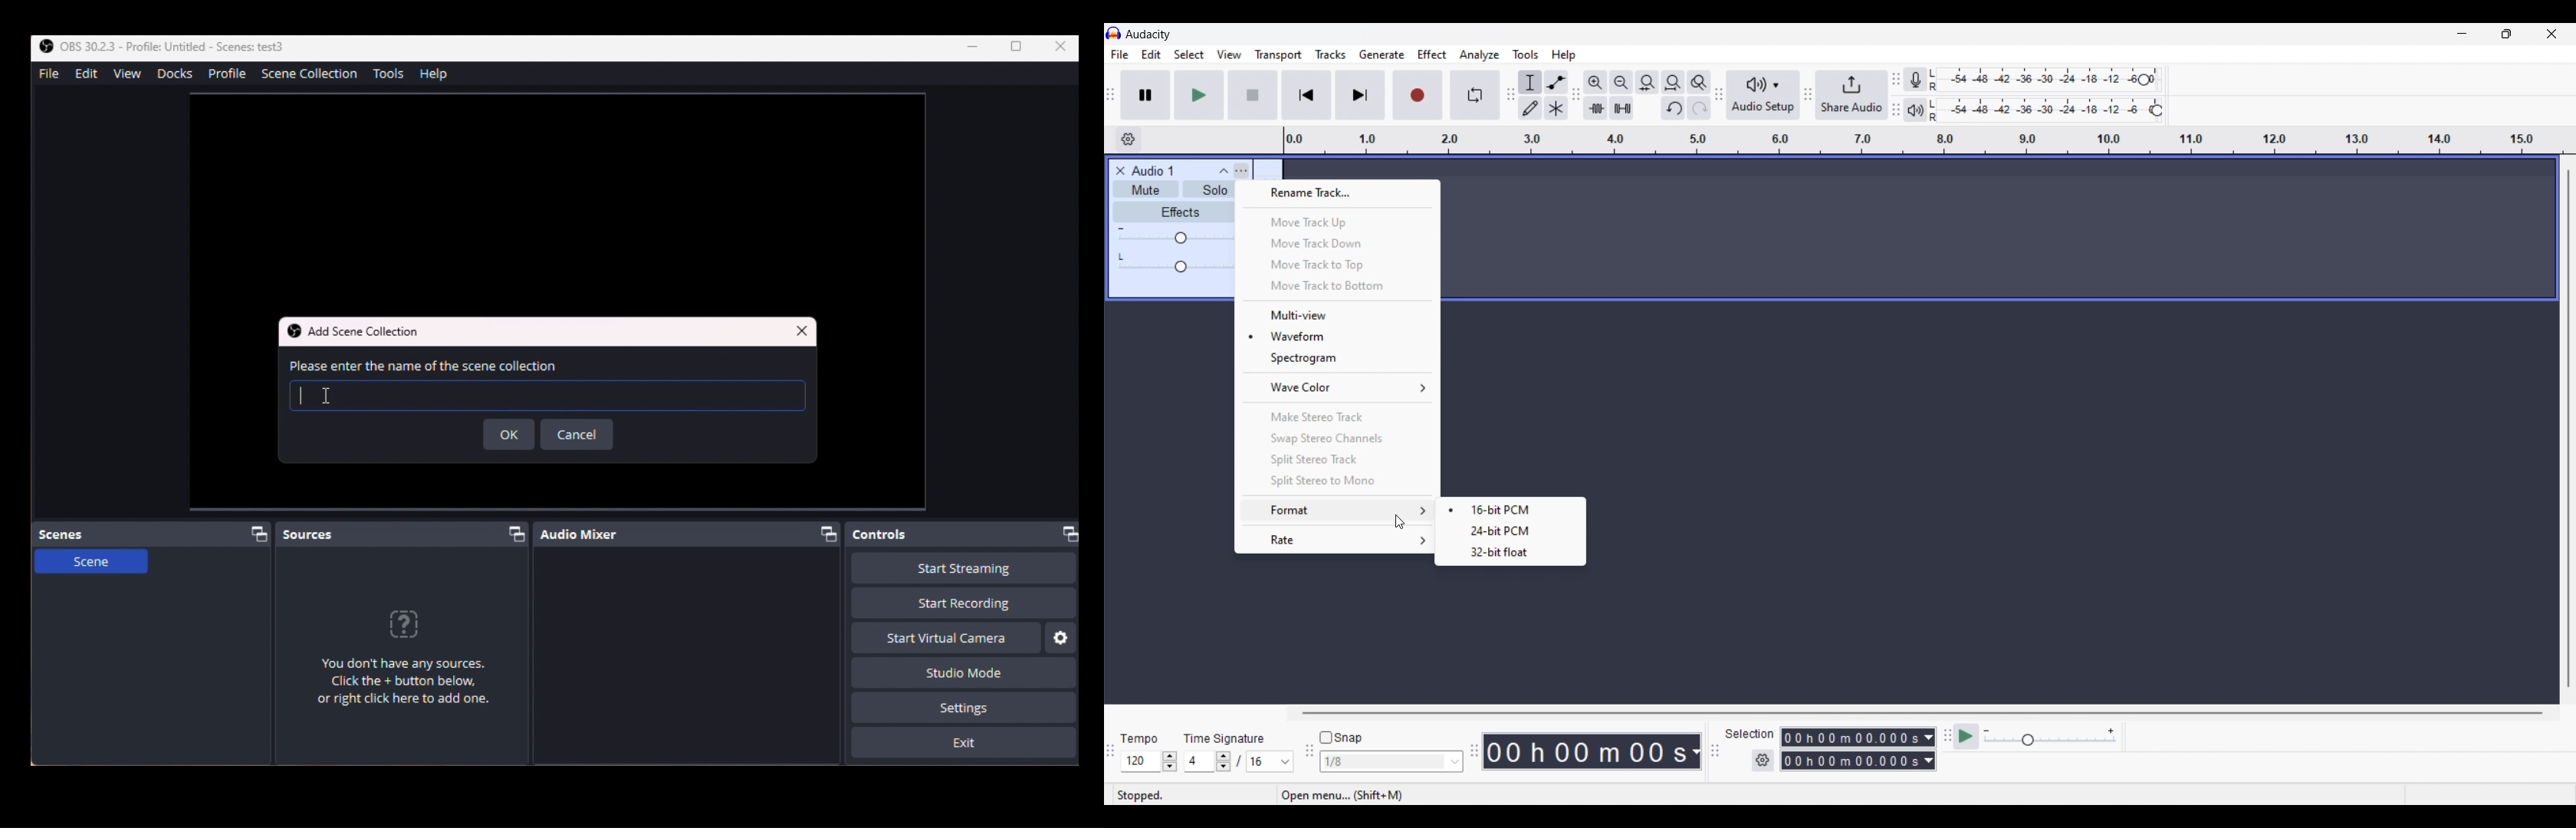  Describe the element at coordinates (404, 532) in the screenshot. I see `Scources` at that location.